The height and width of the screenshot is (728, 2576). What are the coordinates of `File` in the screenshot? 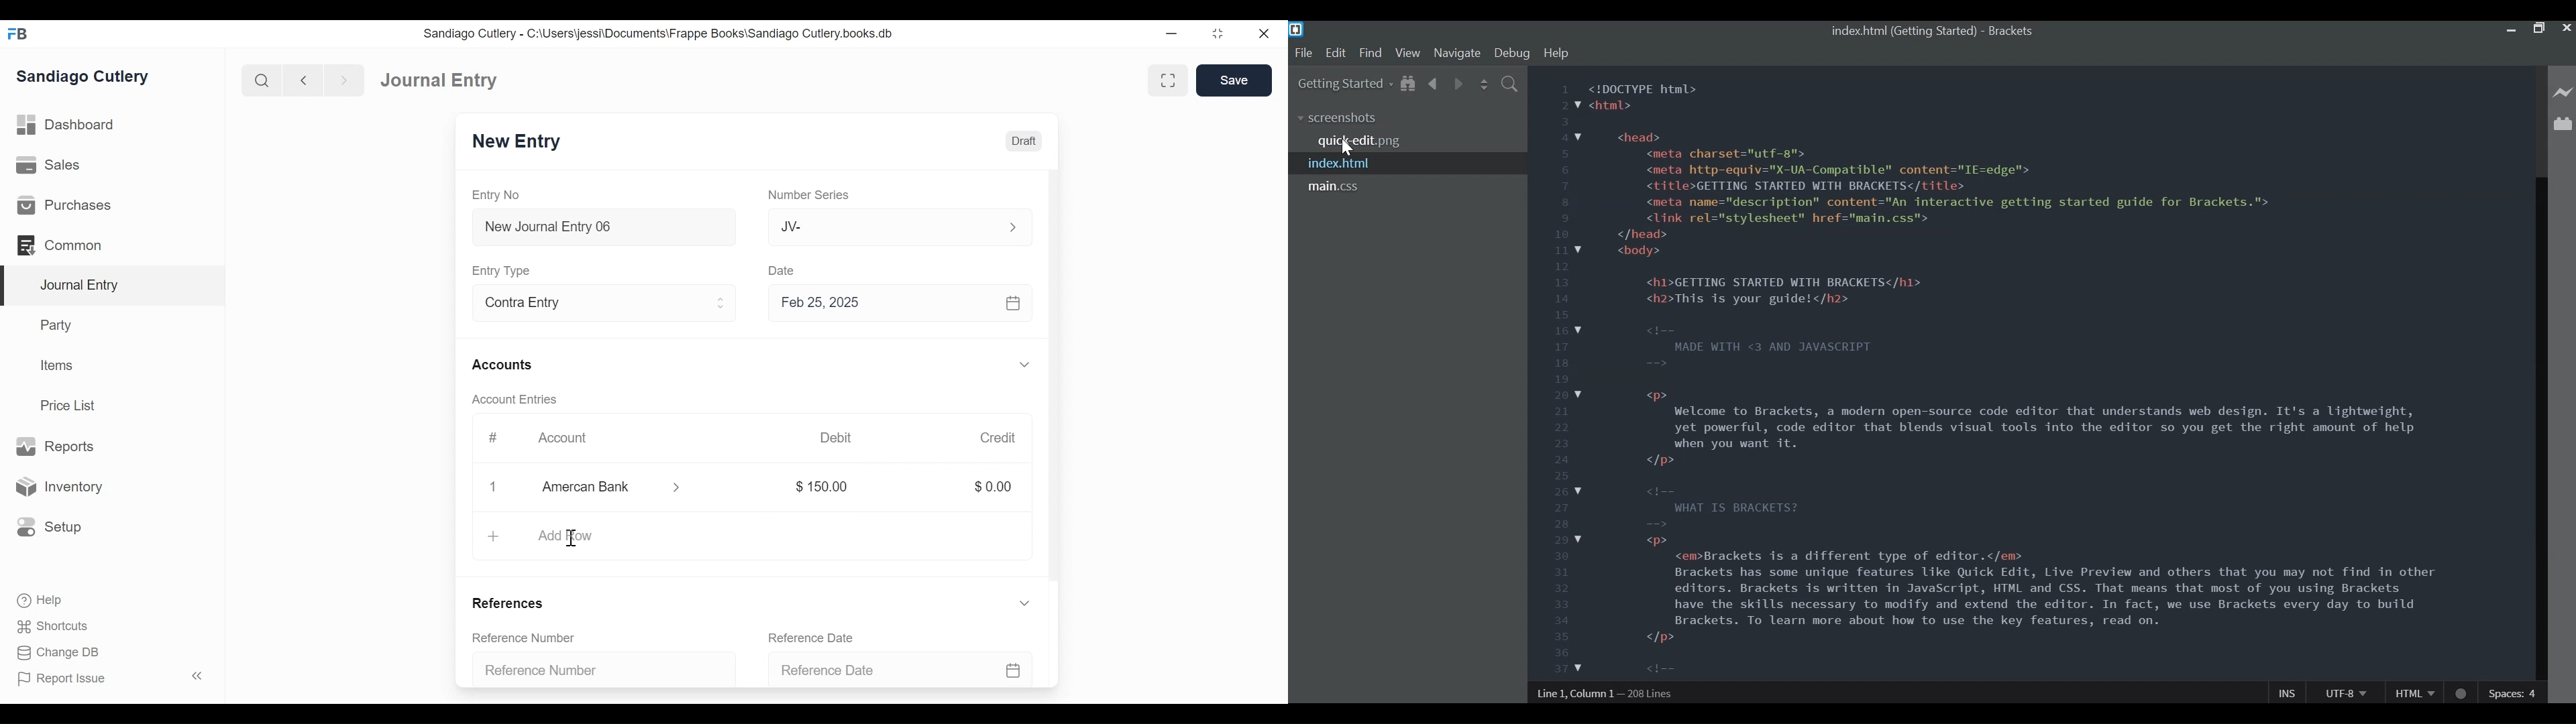 It's located at (1301, 53).